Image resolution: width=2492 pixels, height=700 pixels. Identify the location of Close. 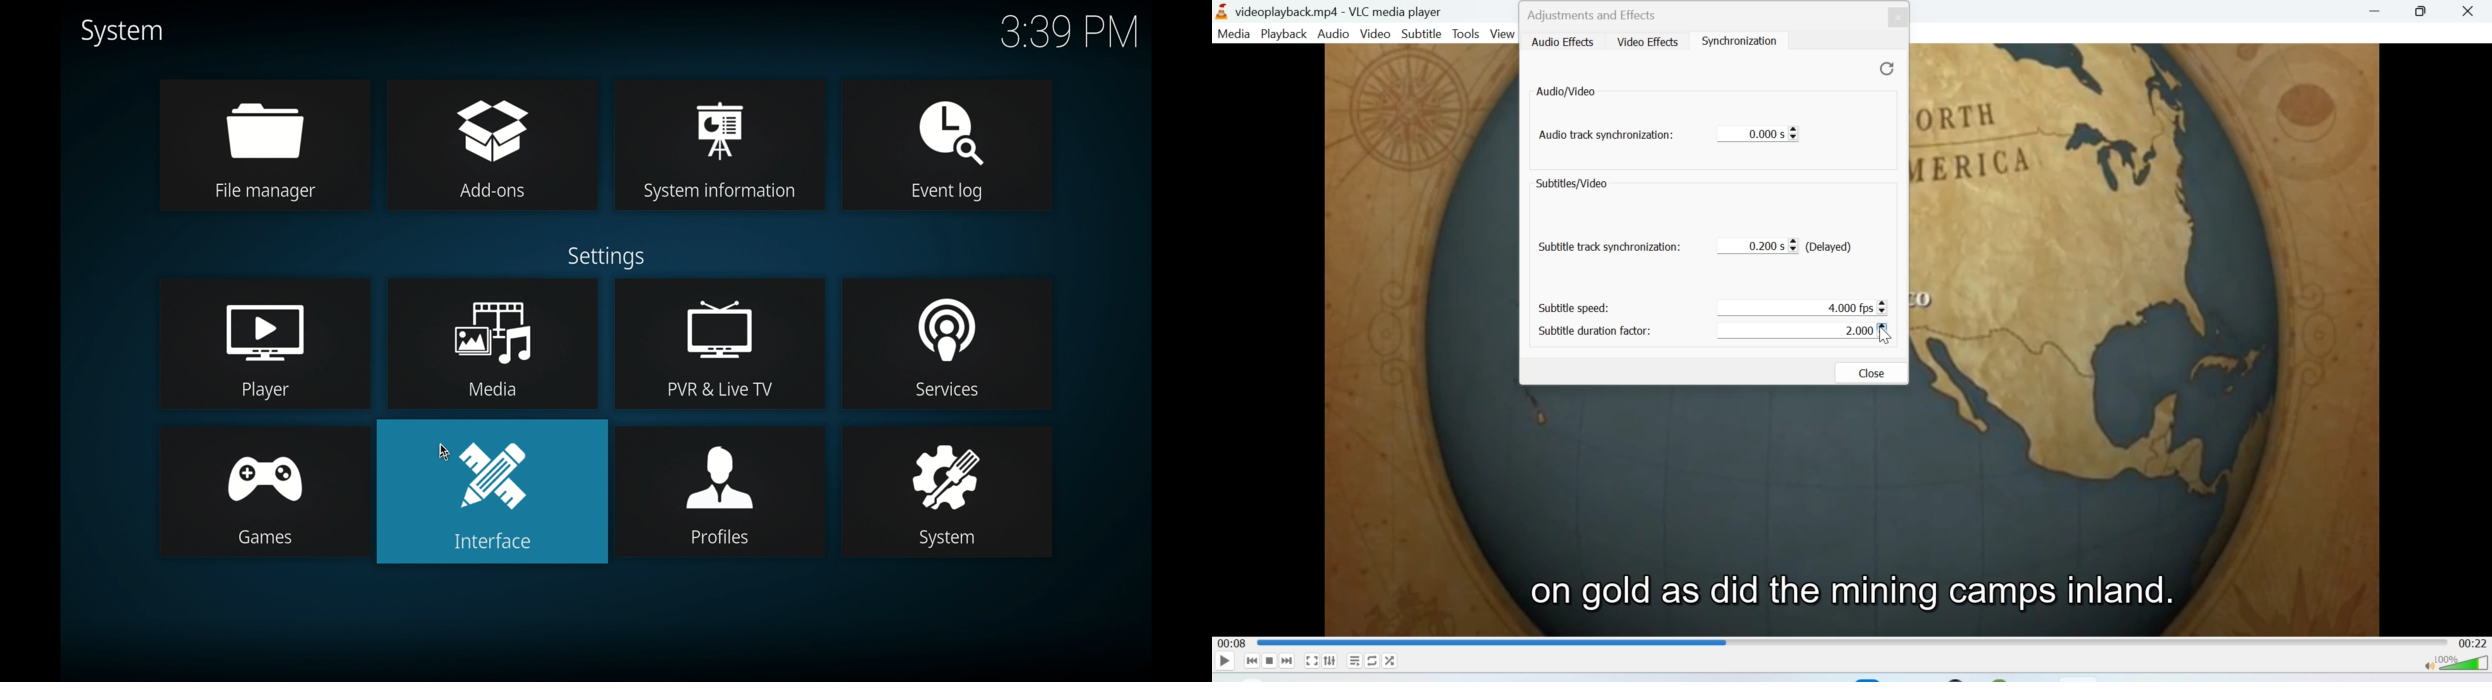
(1873, 373).